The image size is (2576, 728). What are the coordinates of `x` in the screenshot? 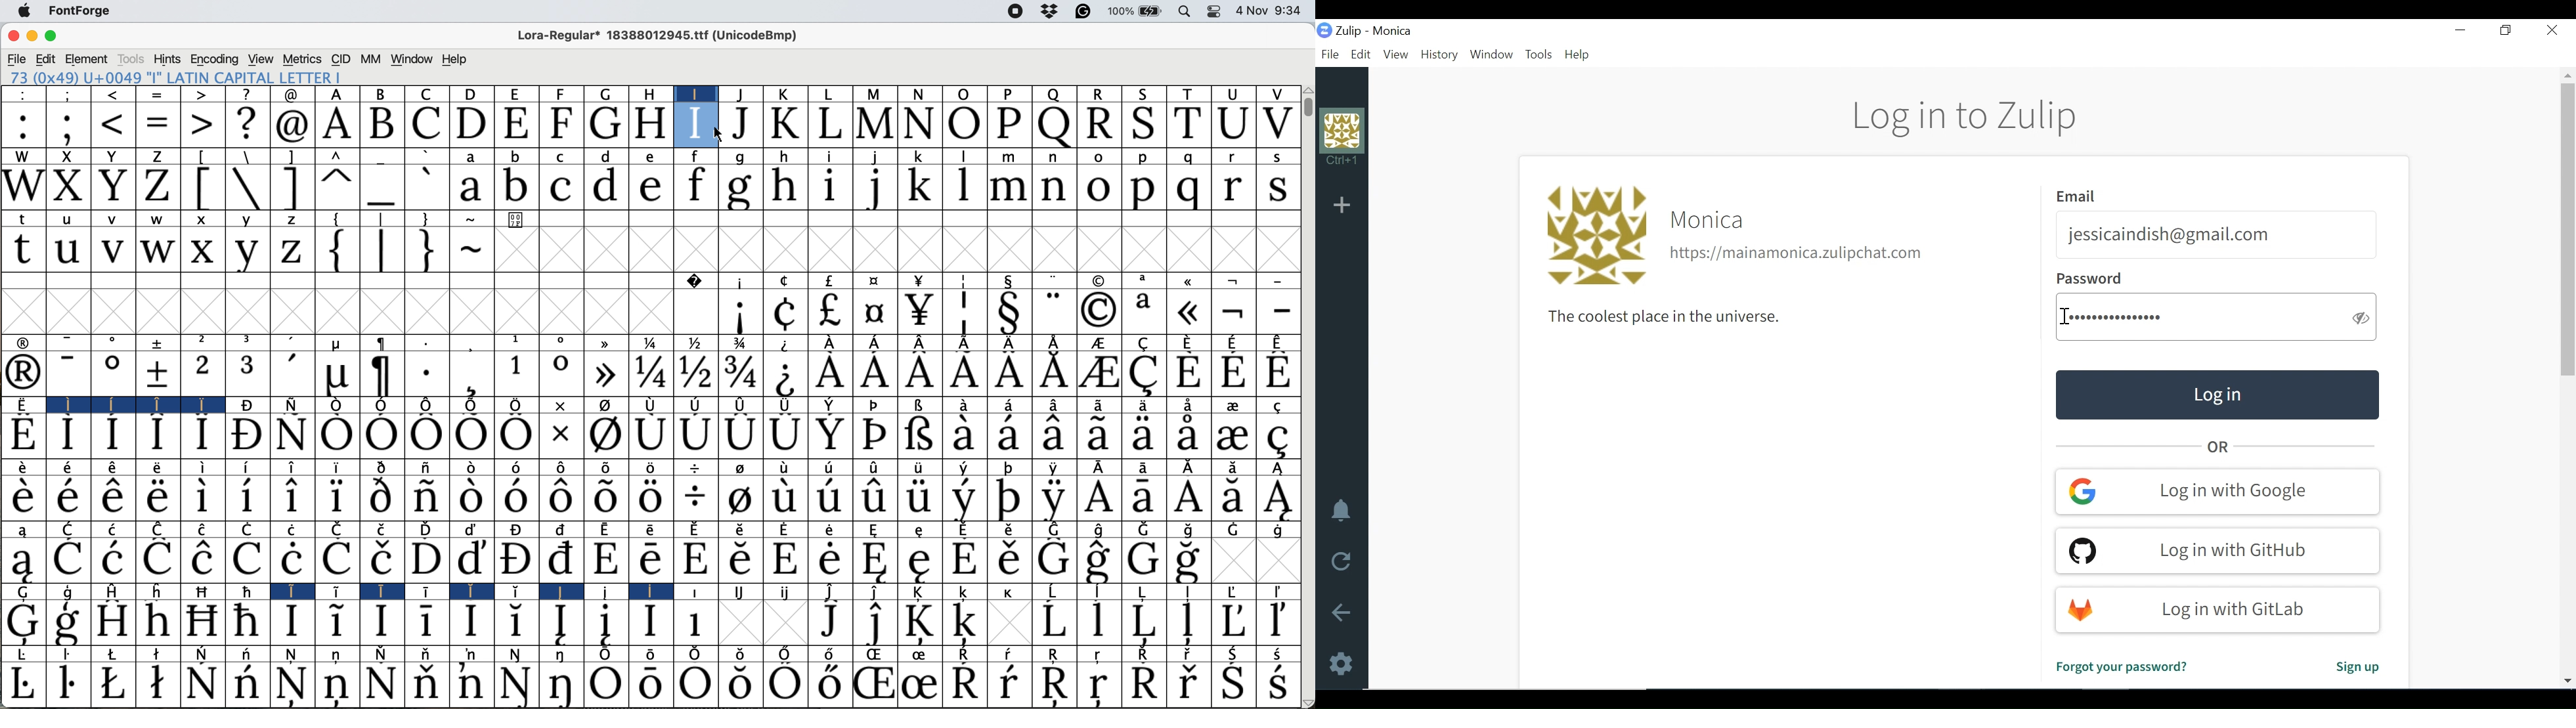 It's located at (204, 218).